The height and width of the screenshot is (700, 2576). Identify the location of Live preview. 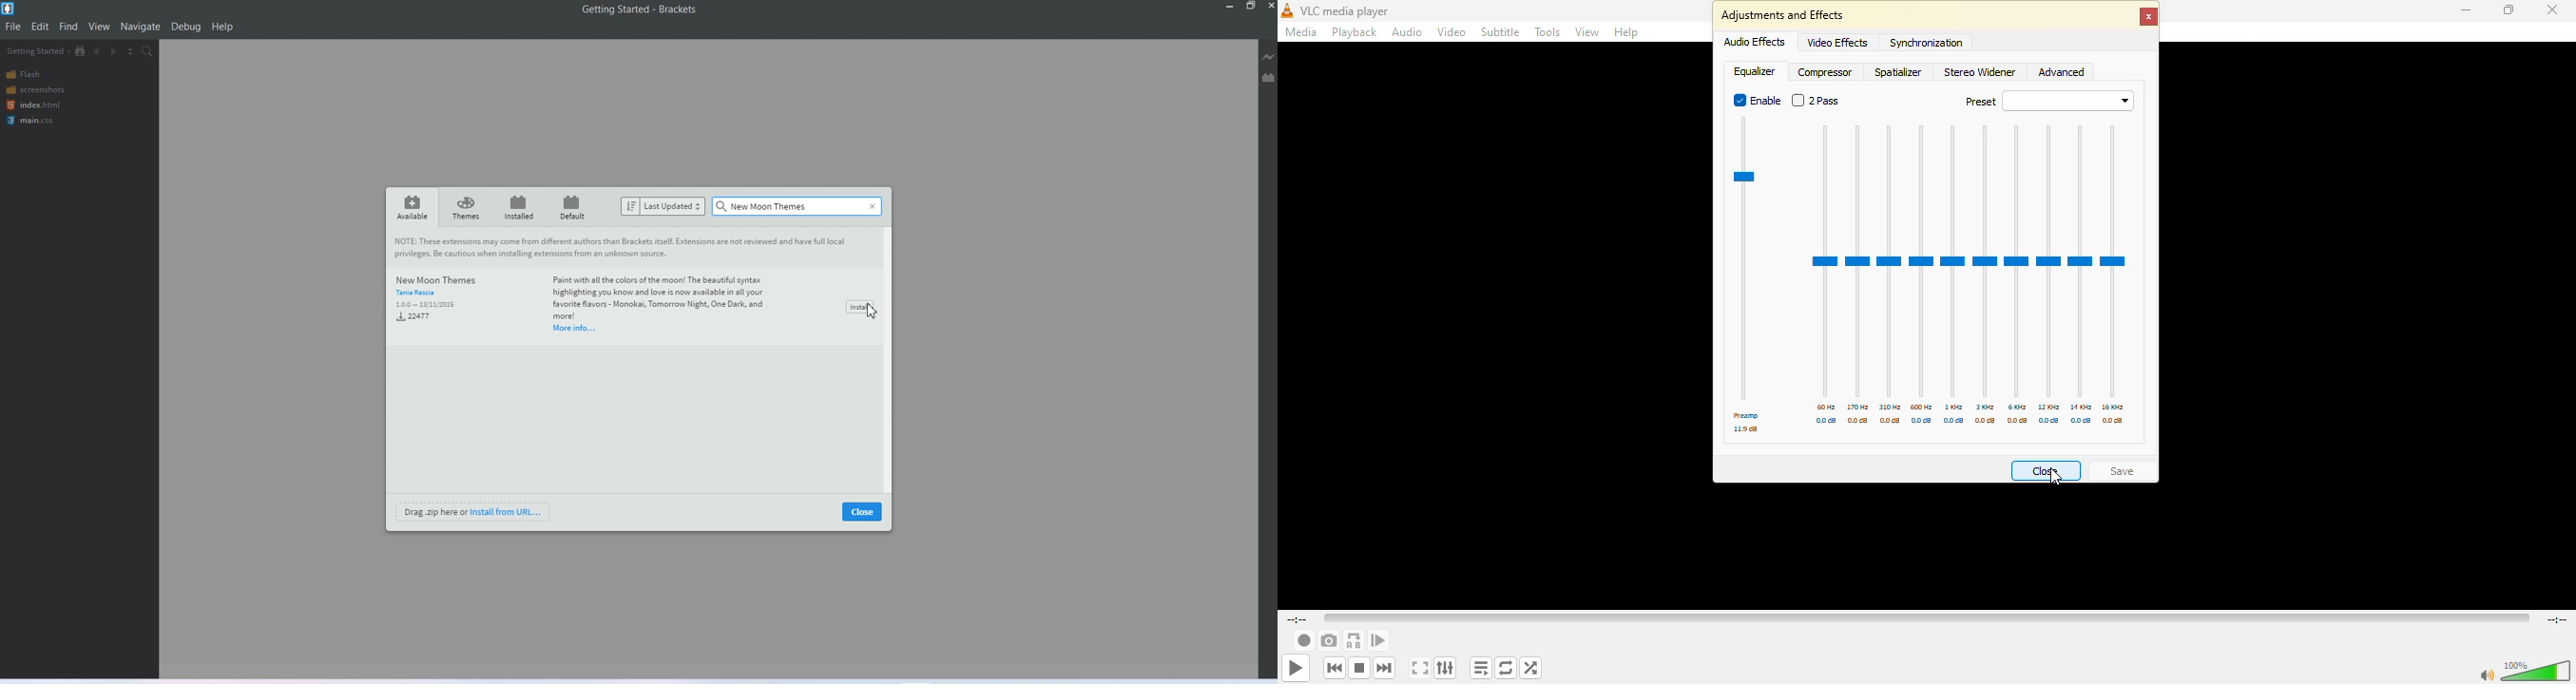
(1270, 56).